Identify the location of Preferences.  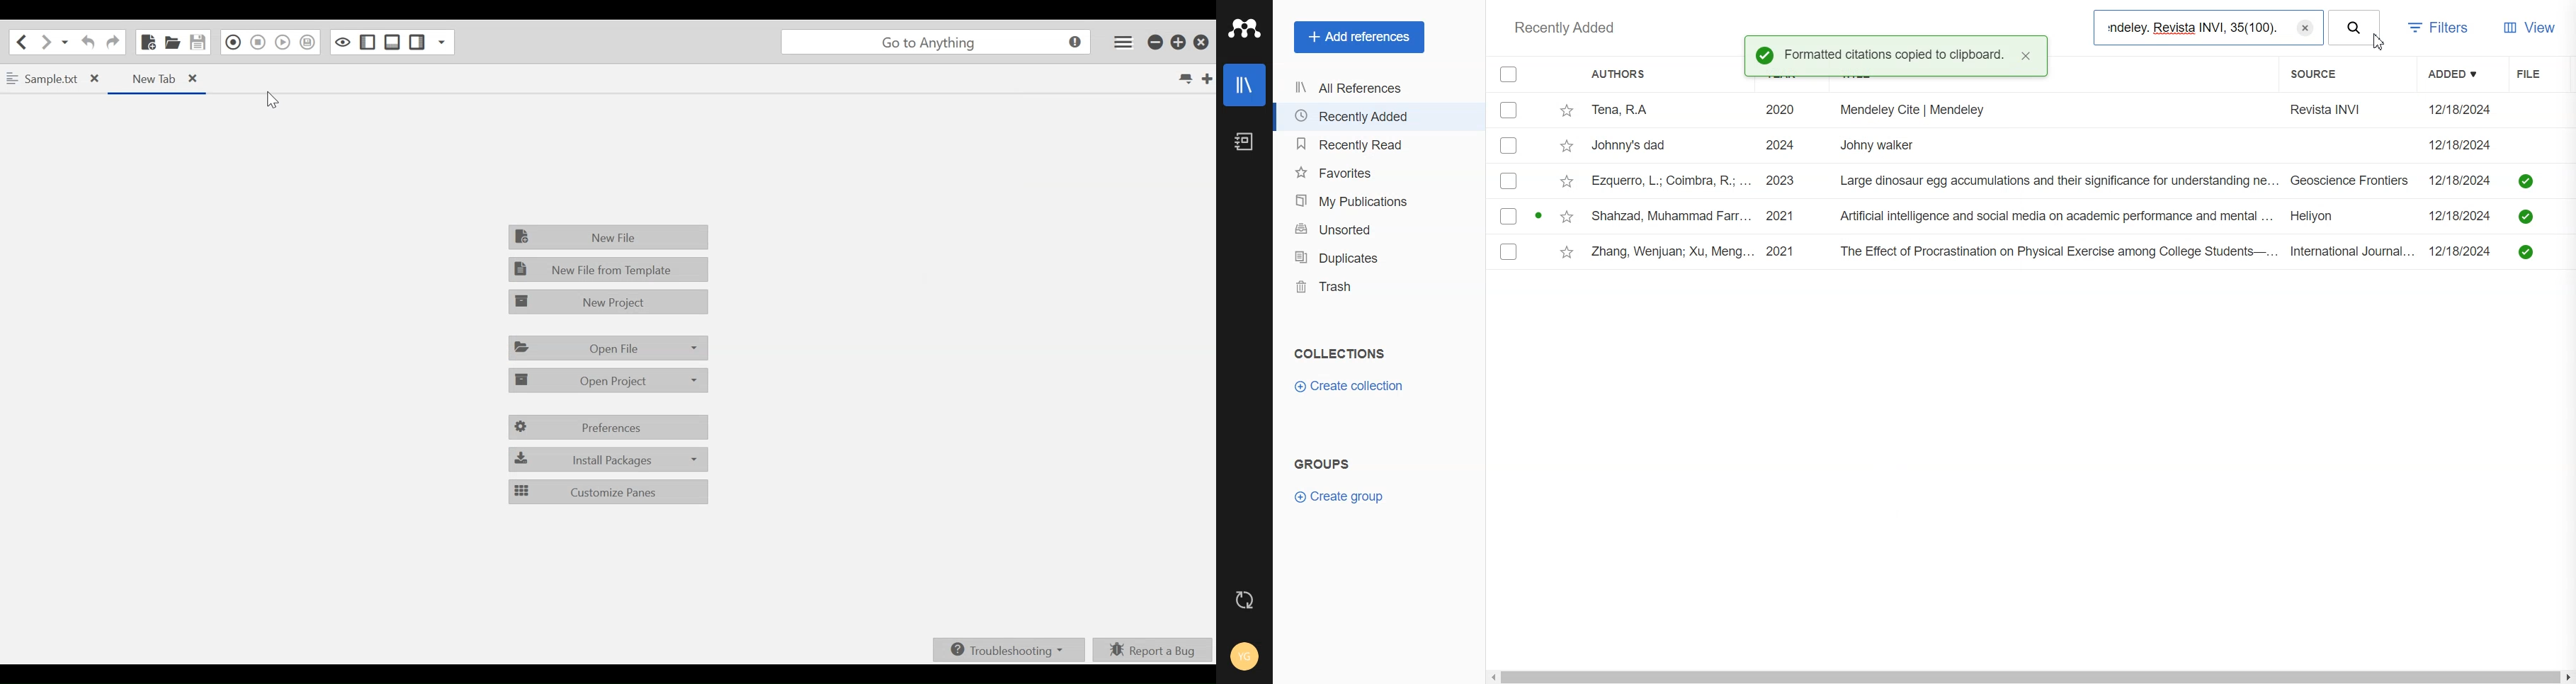
(606, 428).